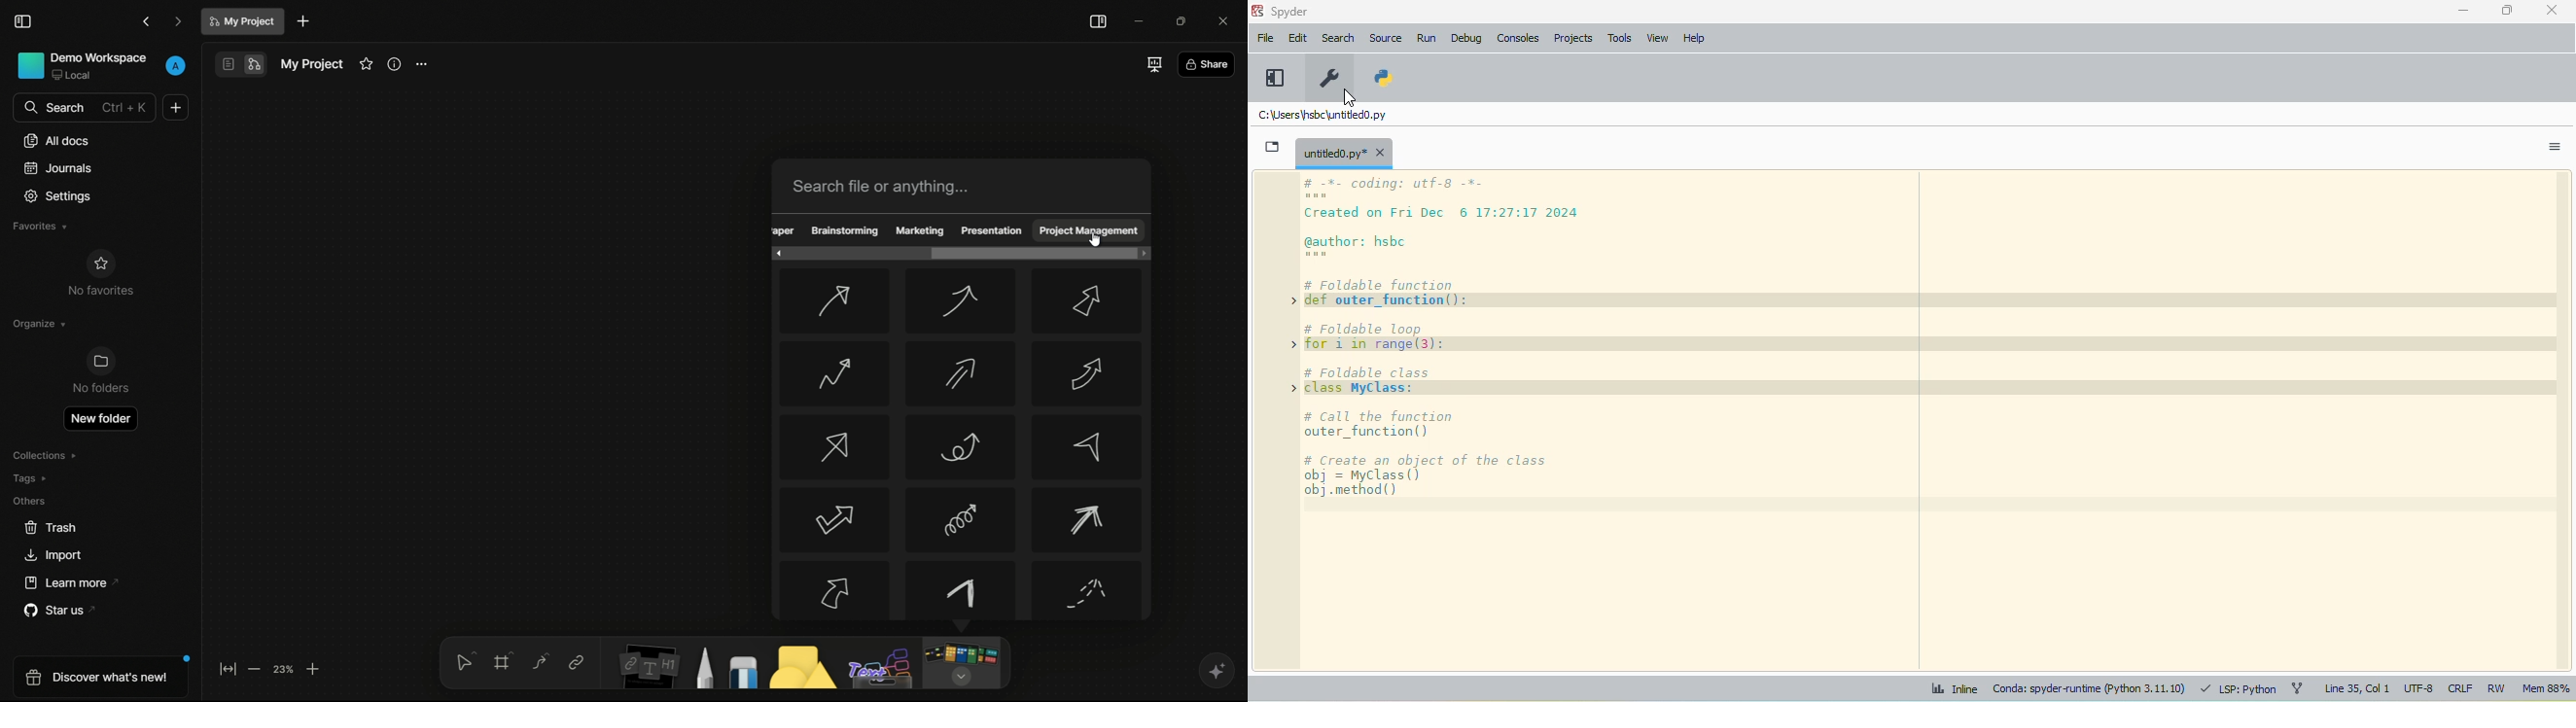  I want to click on arrow-7, so click(835, 447).